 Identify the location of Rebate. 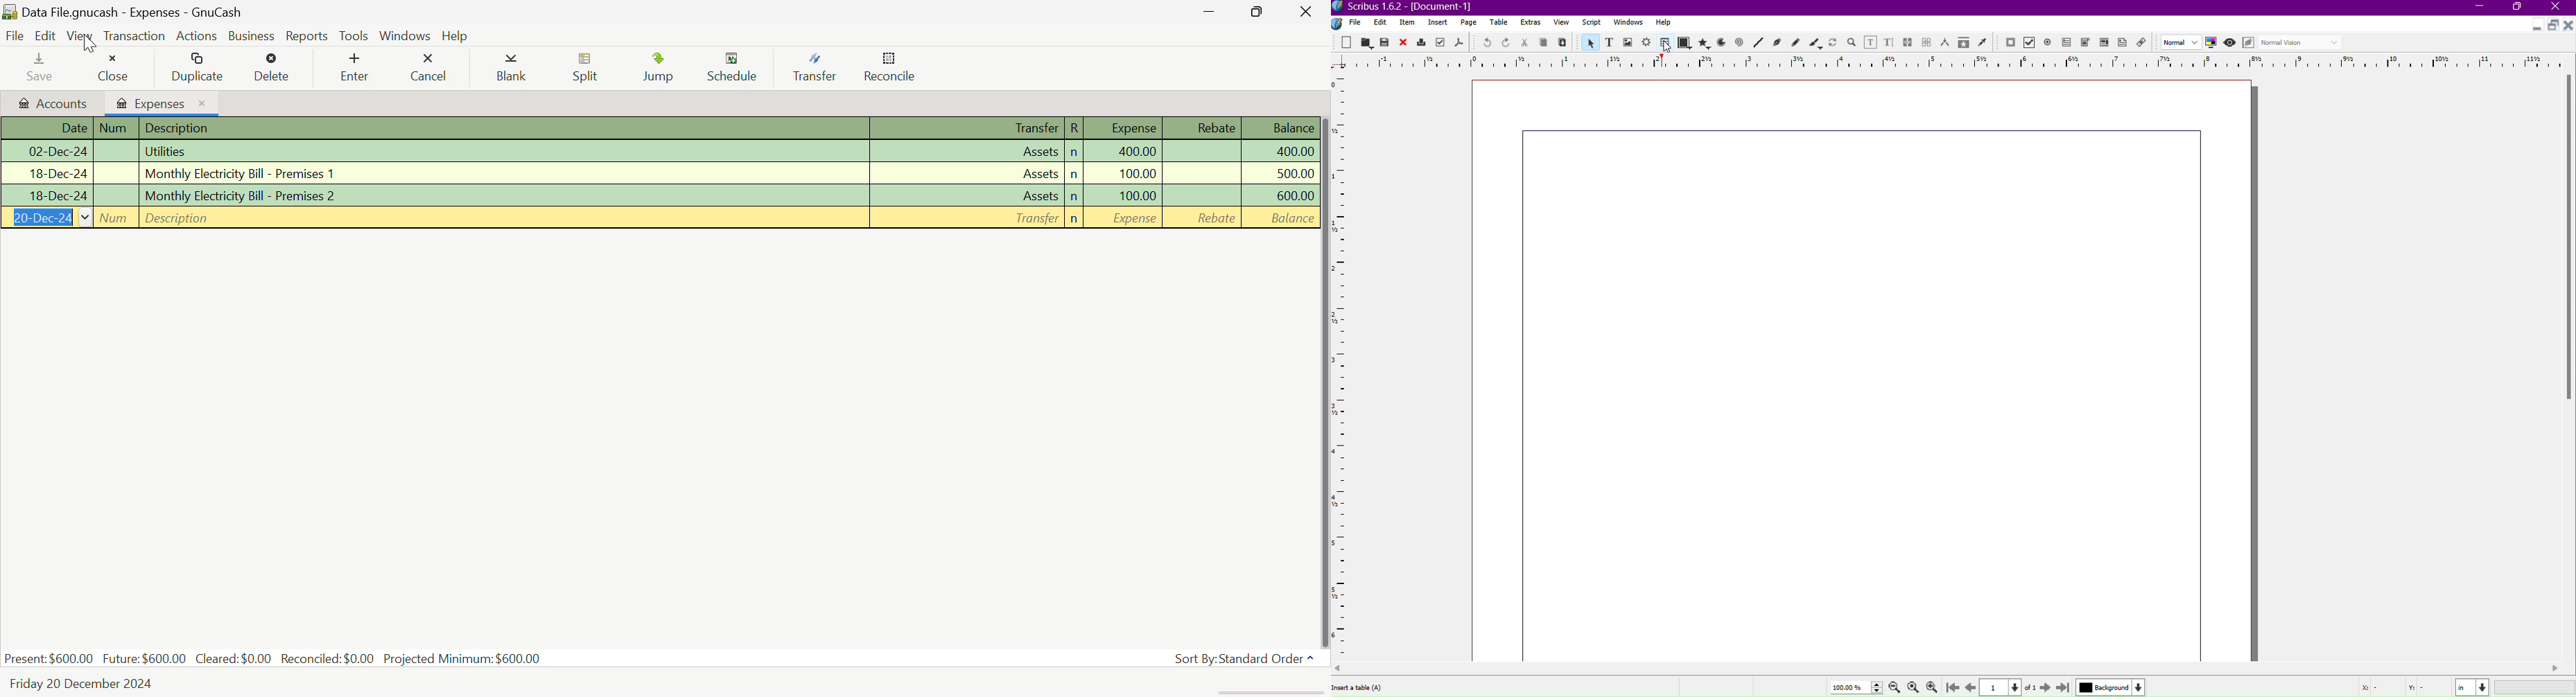
(1202, 218).